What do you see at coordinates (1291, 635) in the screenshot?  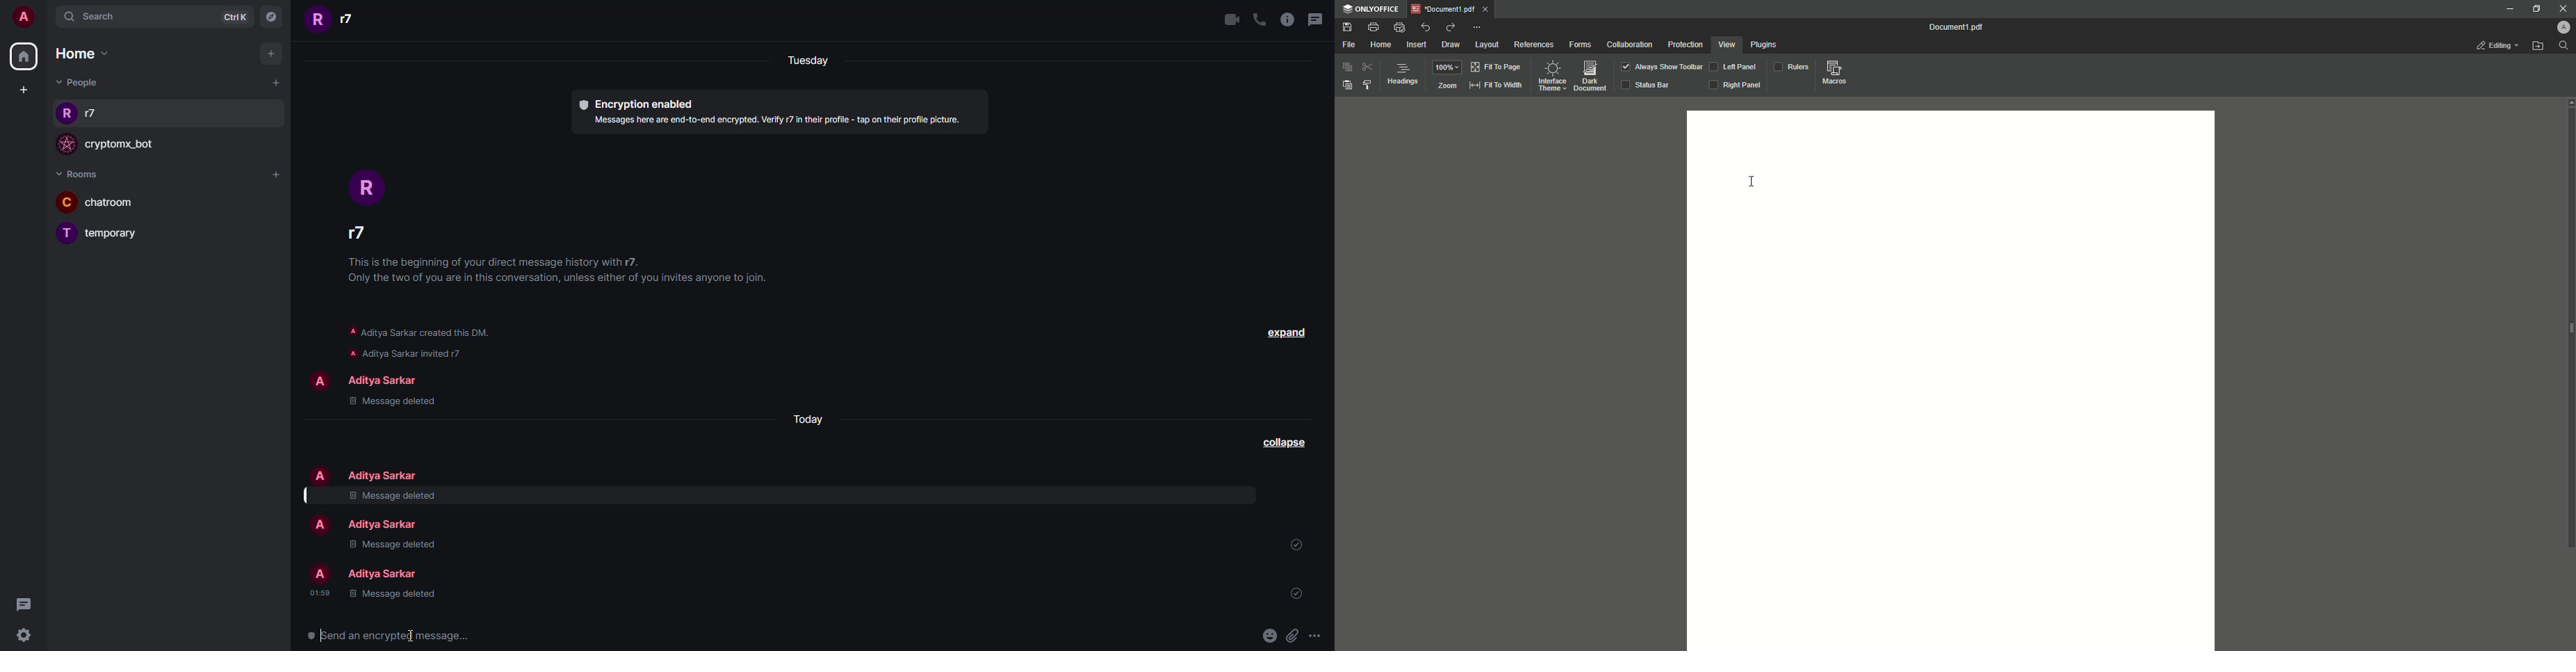 I see `attach` at bounding box center [1291, 635].